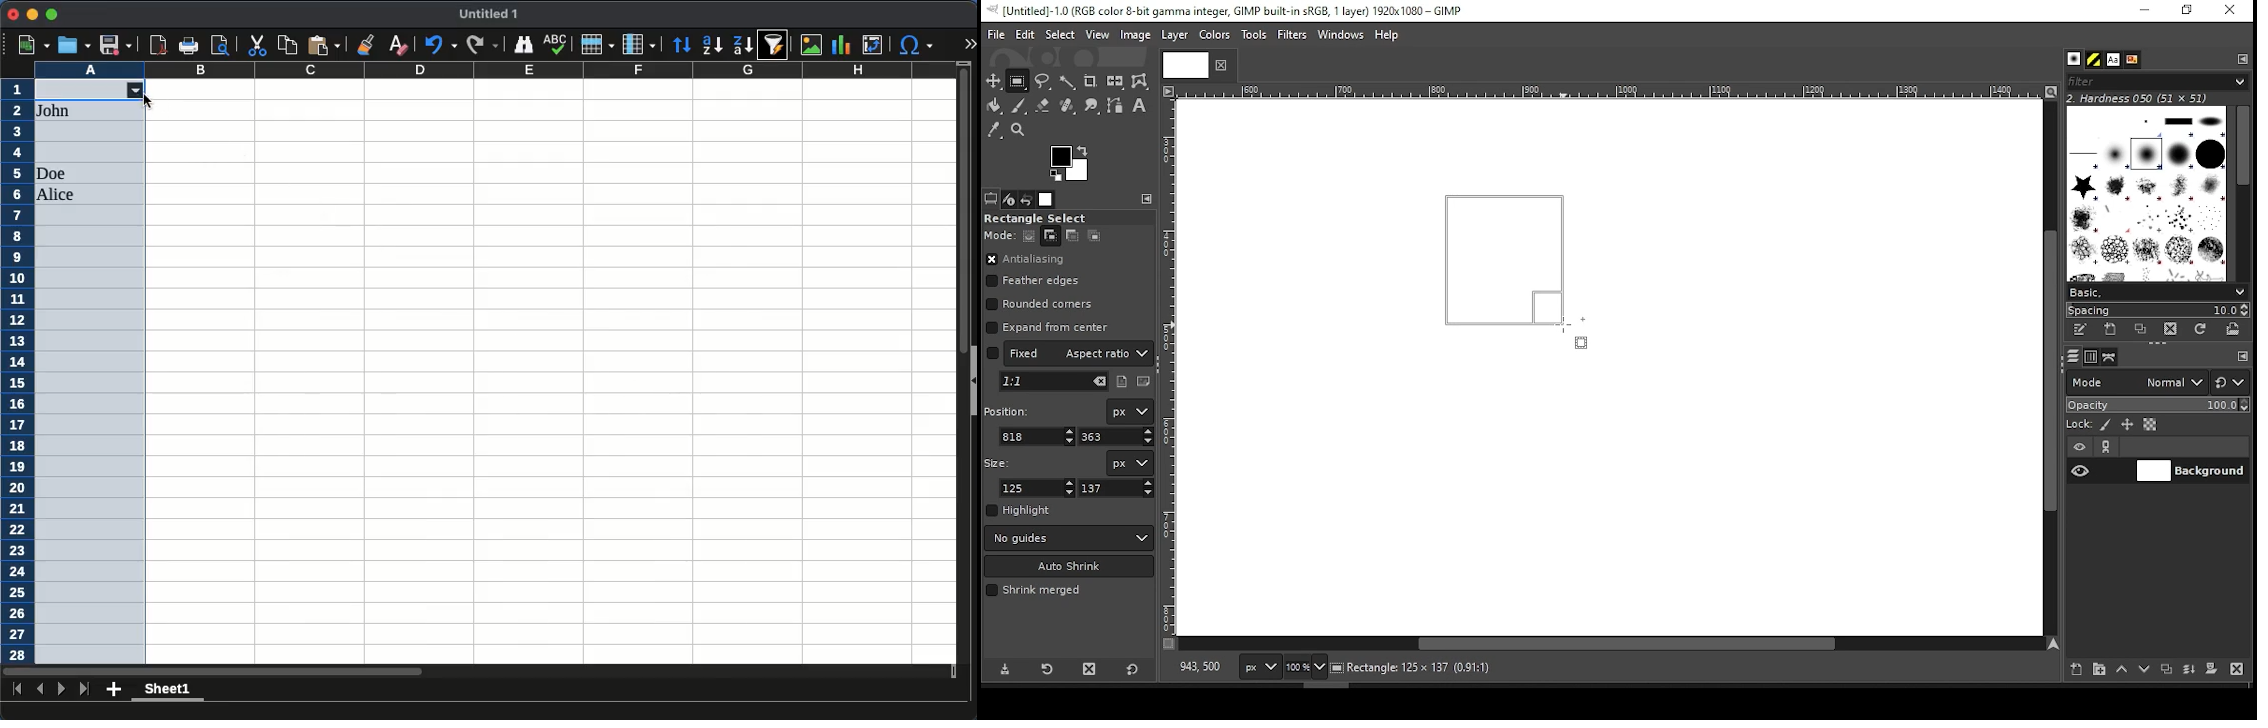 The height and width of the screenshot is (728, 2268). Describe the element at coordinates (1098, 36) in the screenshot. I see `view` at that location.